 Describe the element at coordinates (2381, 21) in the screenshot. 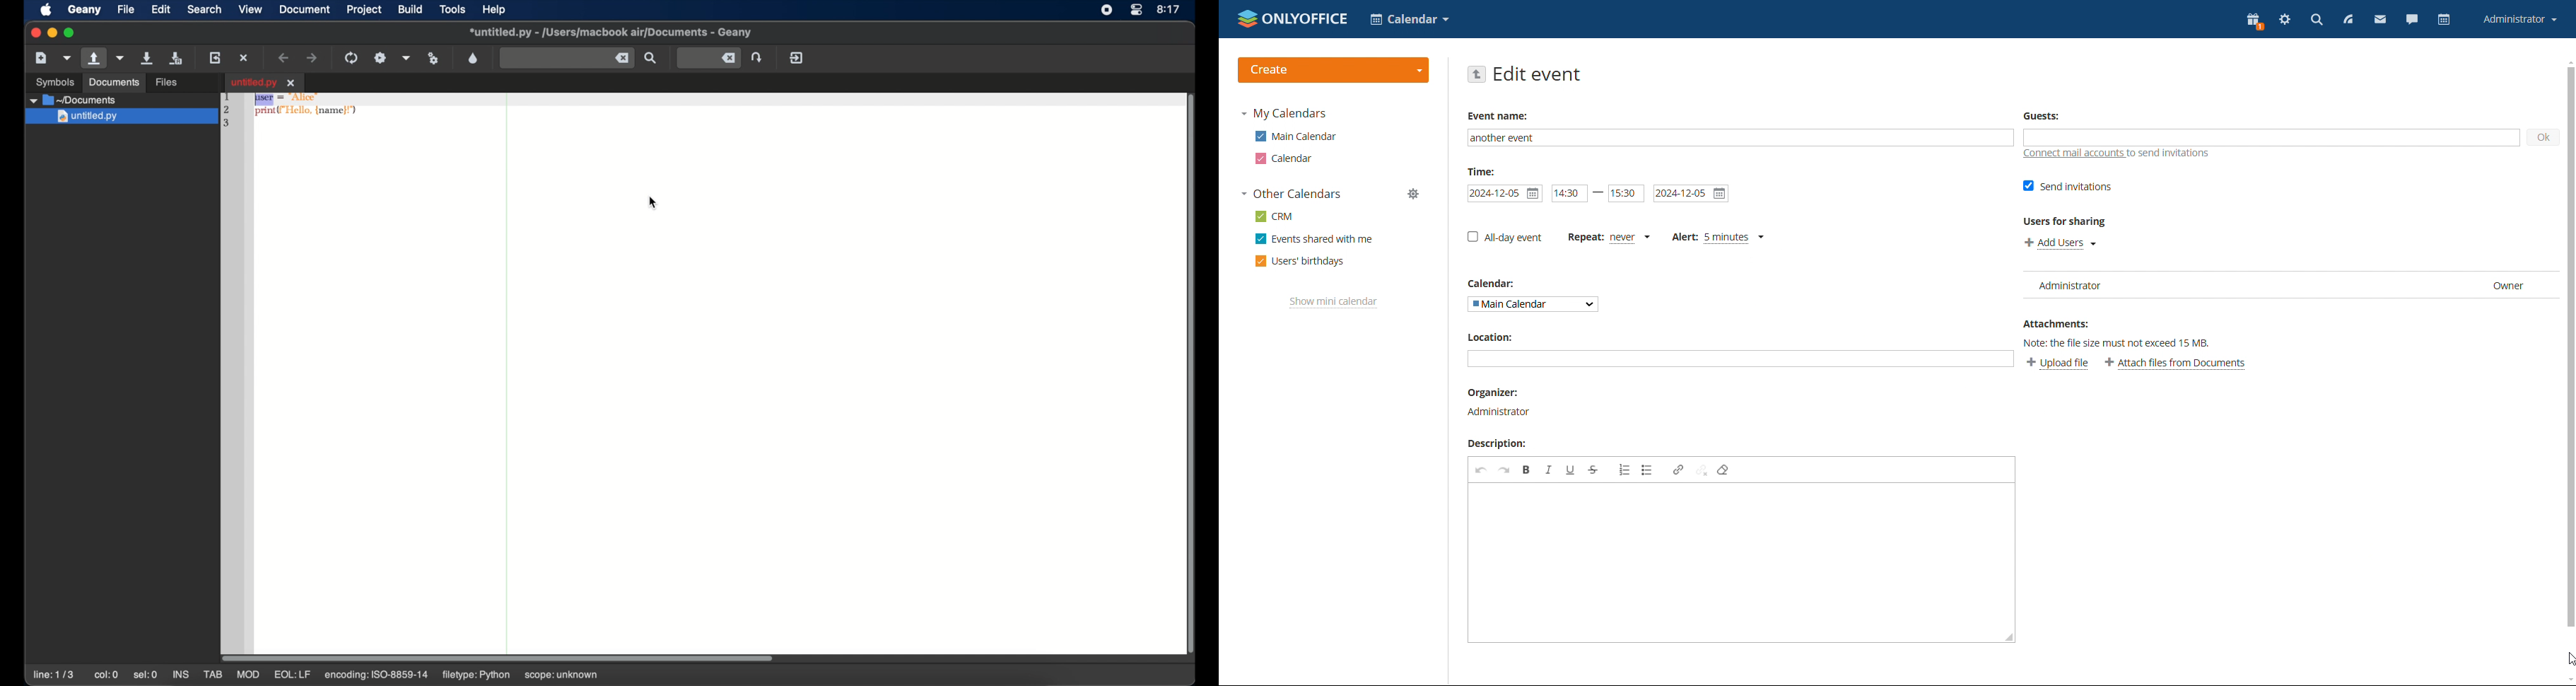

I see `mail` at that location.